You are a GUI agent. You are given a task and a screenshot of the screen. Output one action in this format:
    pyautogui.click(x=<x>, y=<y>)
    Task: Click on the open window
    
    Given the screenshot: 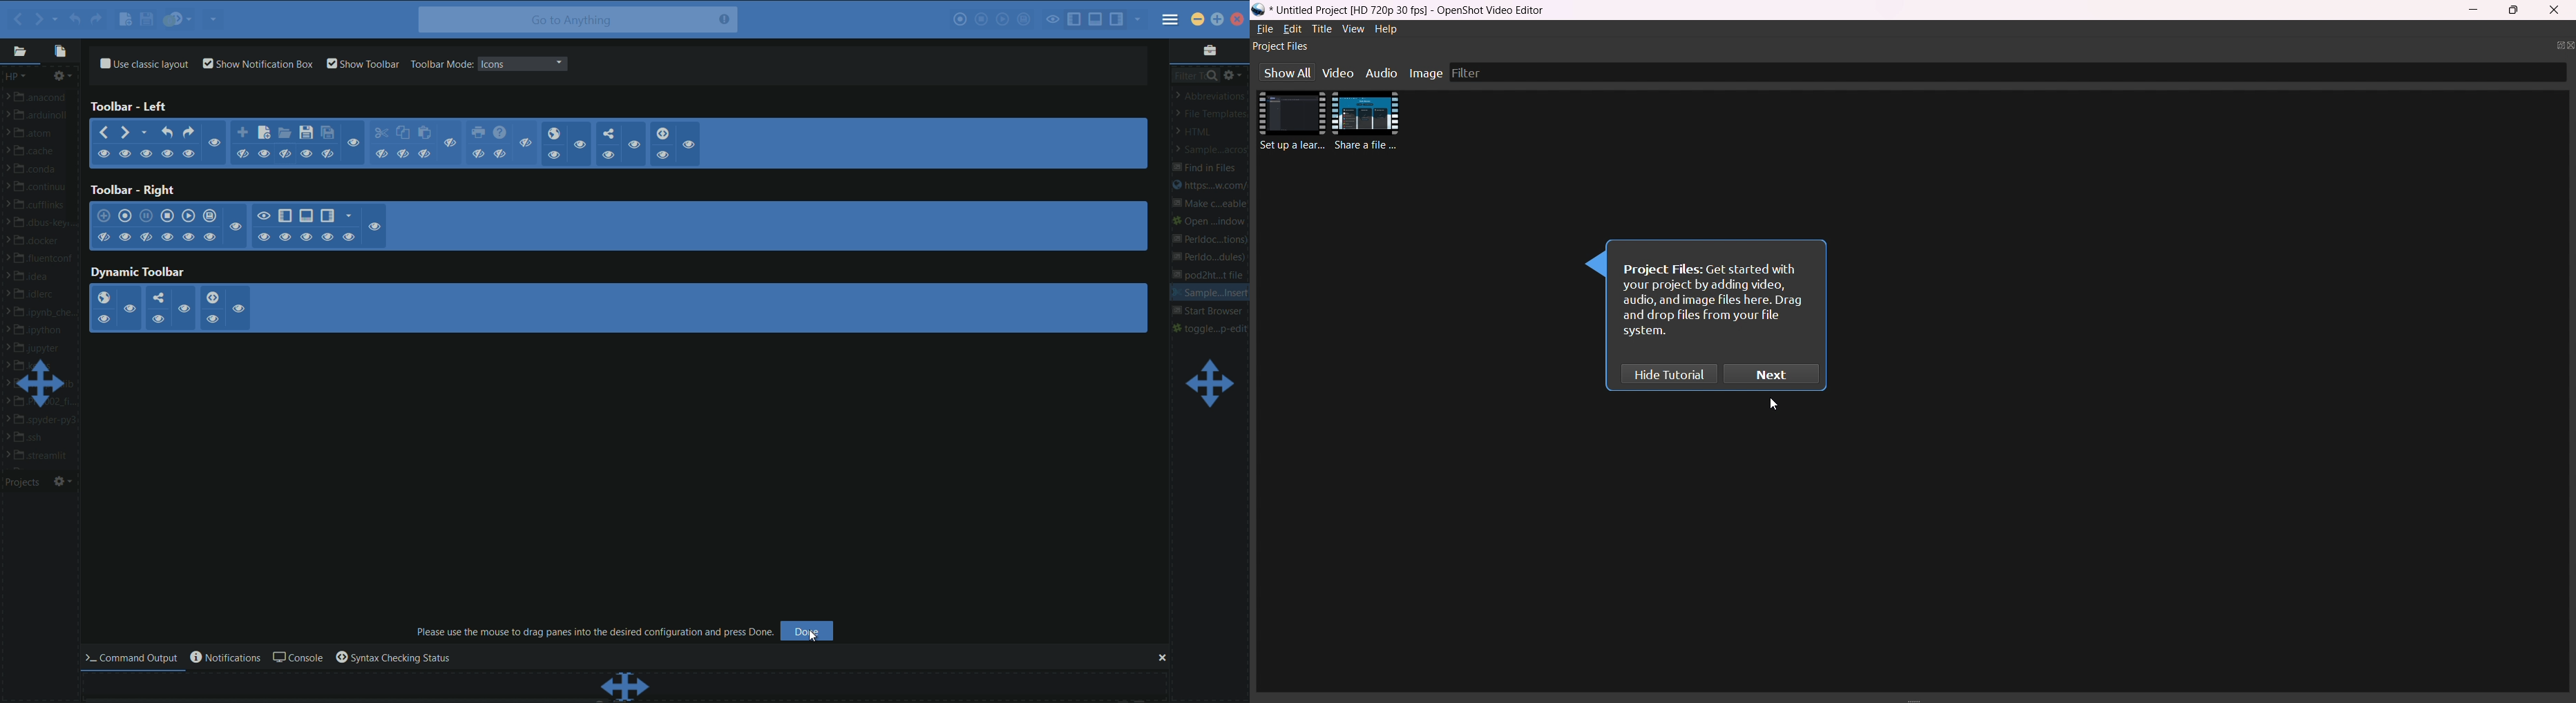 What is the action you would take?
    pyautogui.click(x=1211, y=221)
    